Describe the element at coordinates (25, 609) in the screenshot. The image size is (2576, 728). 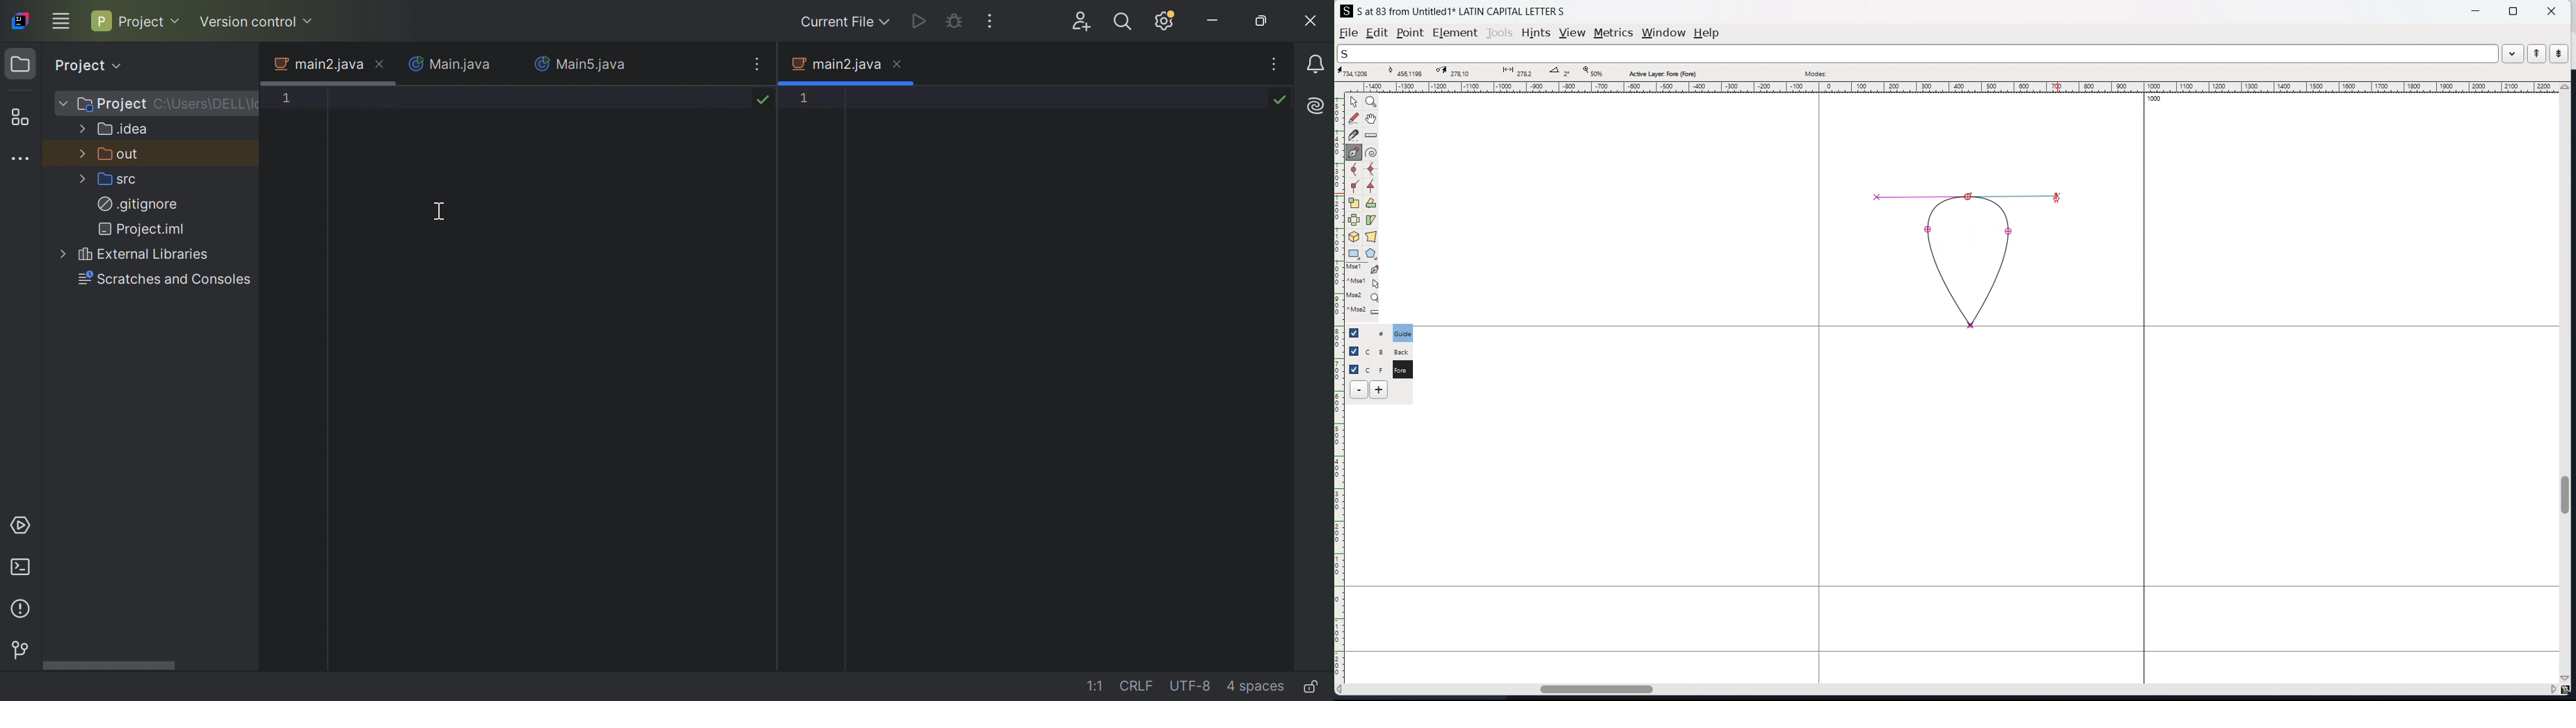
I see `Problems` at that location.